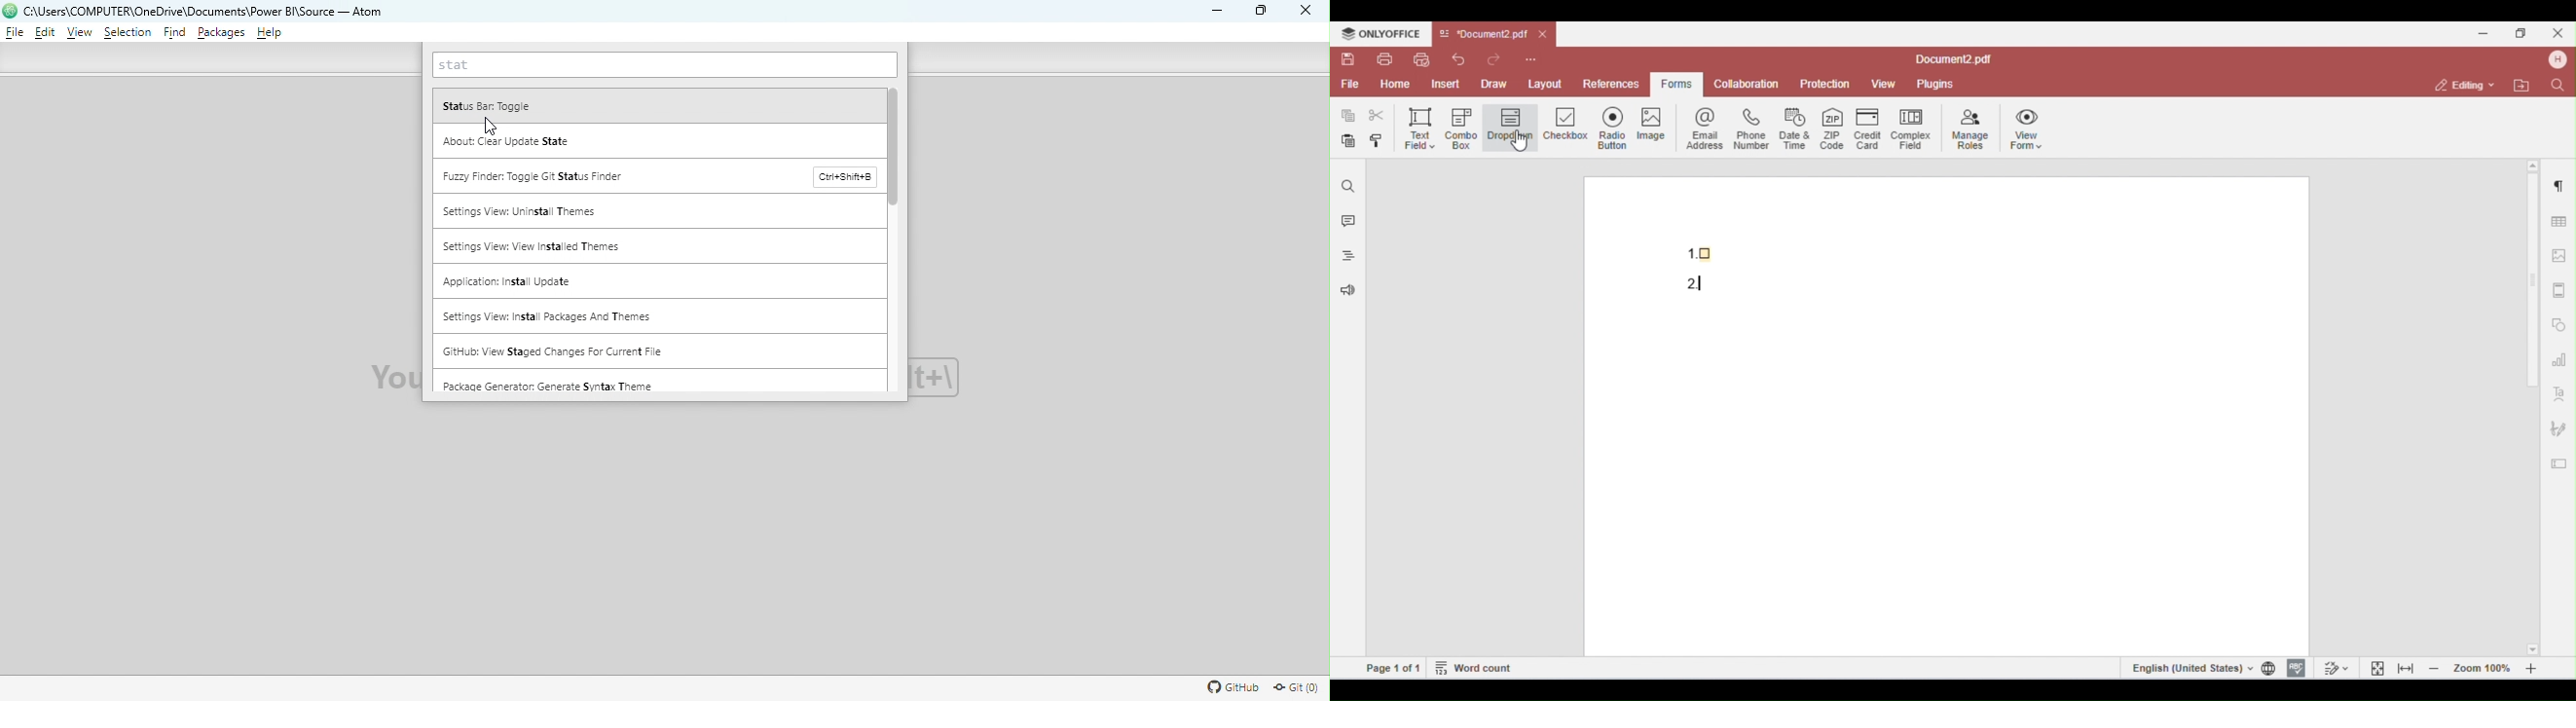  I want to click on File name, so click(209, 12).